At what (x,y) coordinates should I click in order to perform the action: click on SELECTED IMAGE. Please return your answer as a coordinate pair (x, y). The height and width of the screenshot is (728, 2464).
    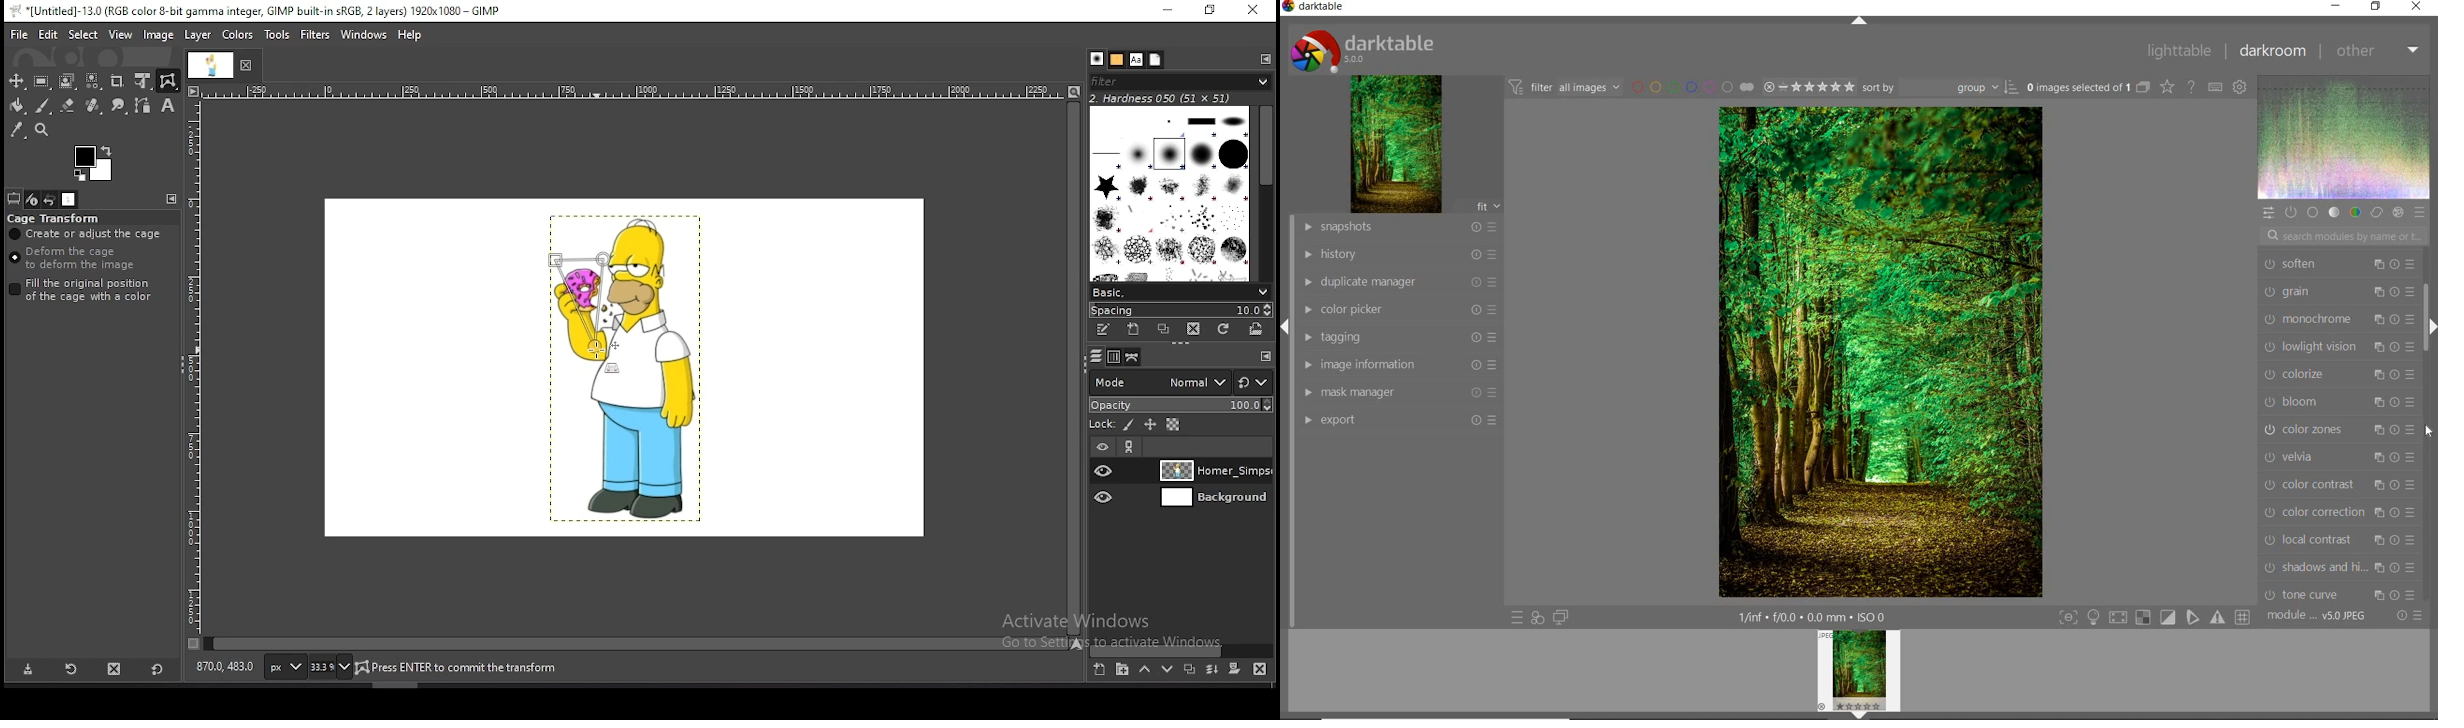
    Looking at the image, I should click on (1882, 351).